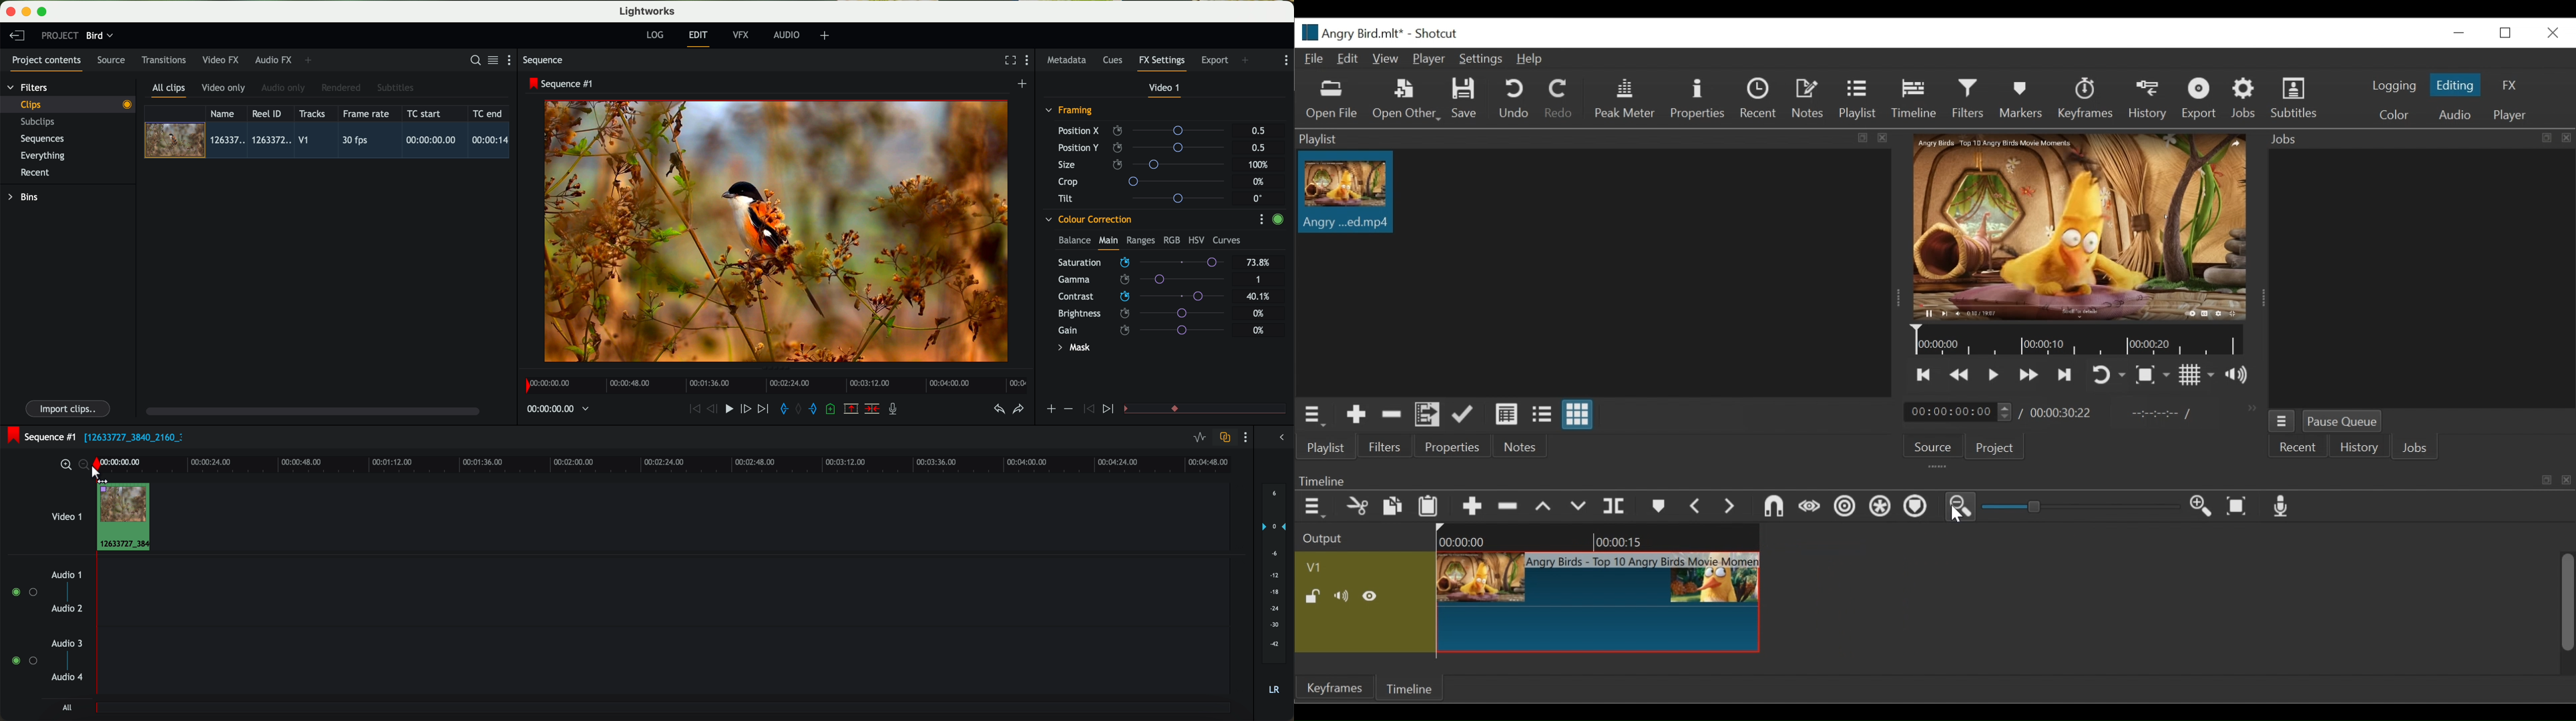  I want to click on nudge one frame foward, so click(747, 409).